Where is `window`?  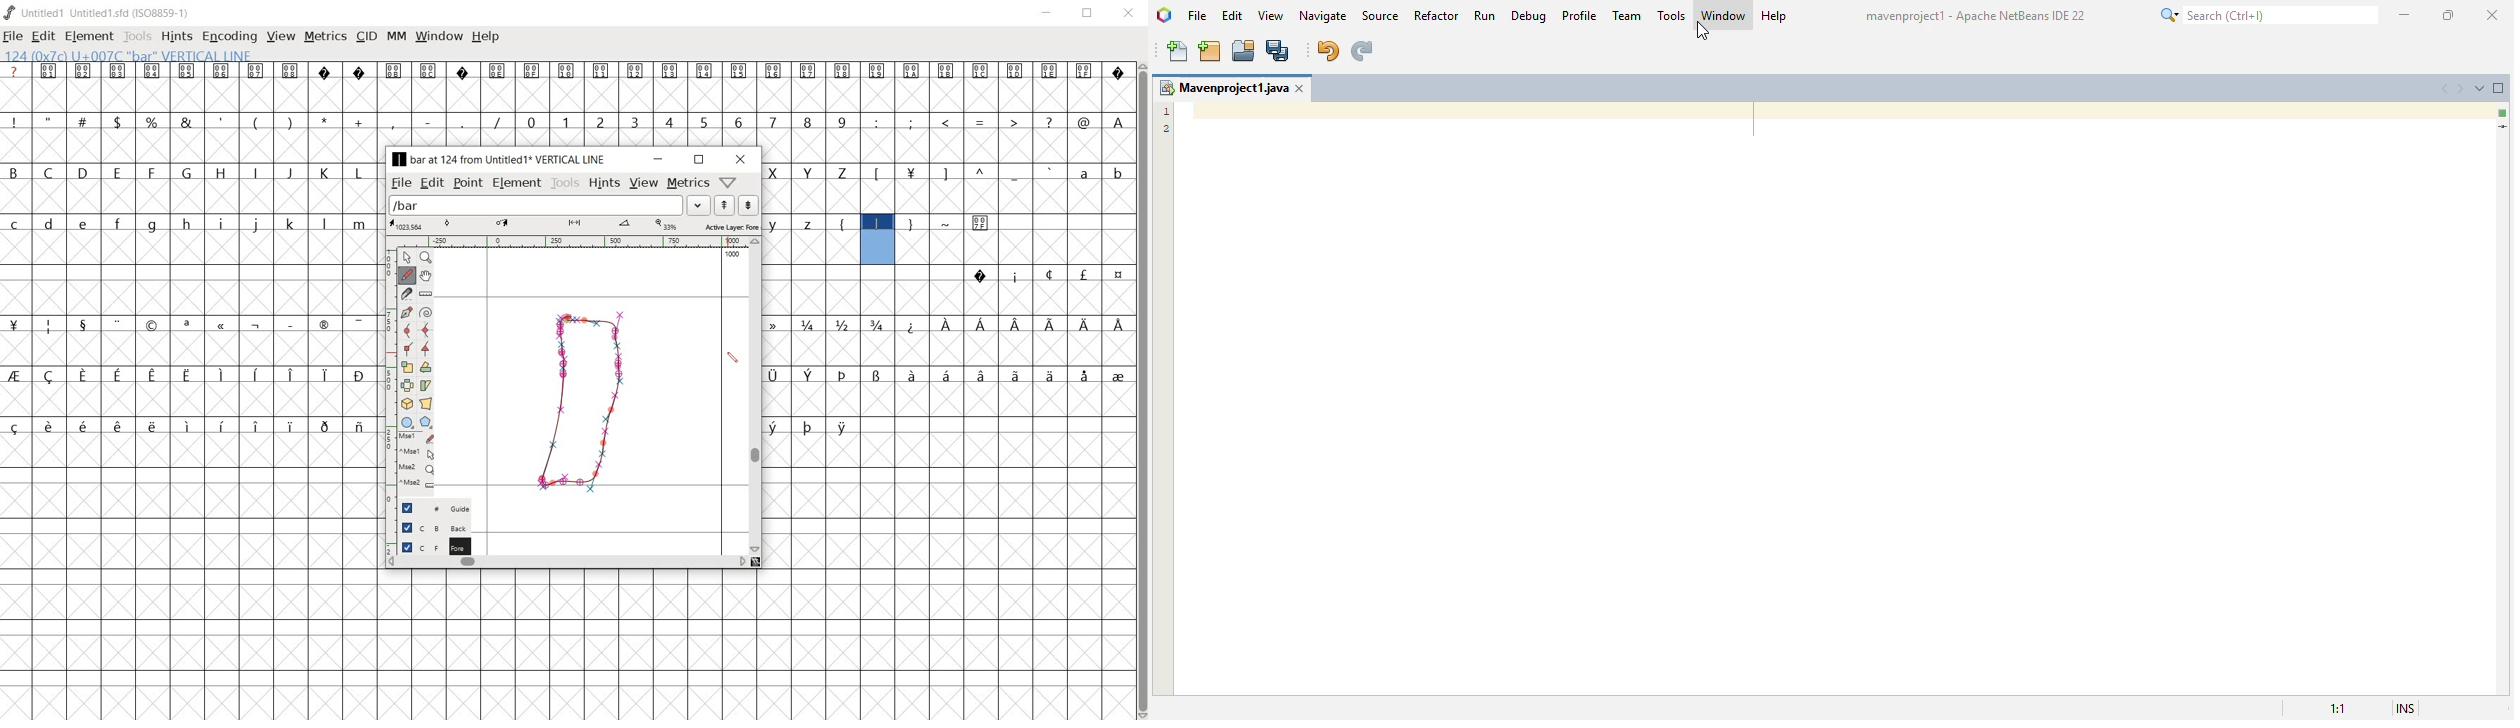 window is located at coordinates (440, 35).